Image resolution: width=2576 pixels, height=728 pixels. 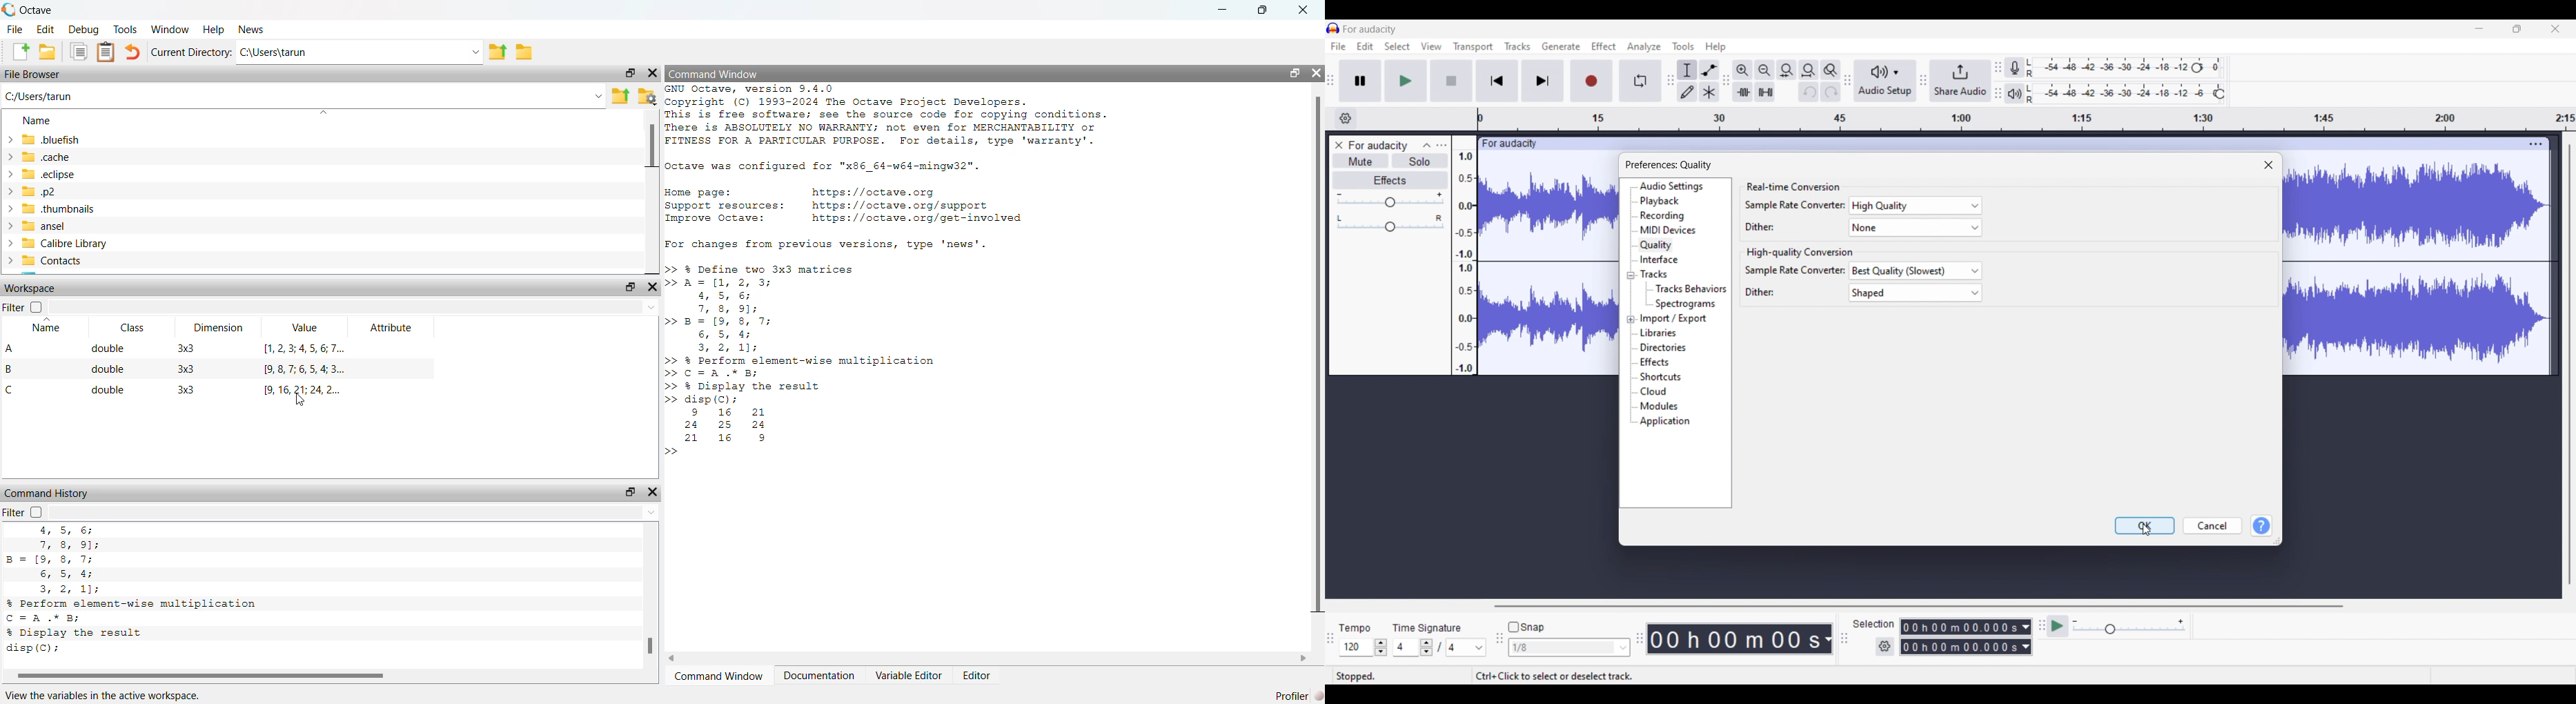 I want to click on Show in smaller tab, so click(x=2517, y=29).